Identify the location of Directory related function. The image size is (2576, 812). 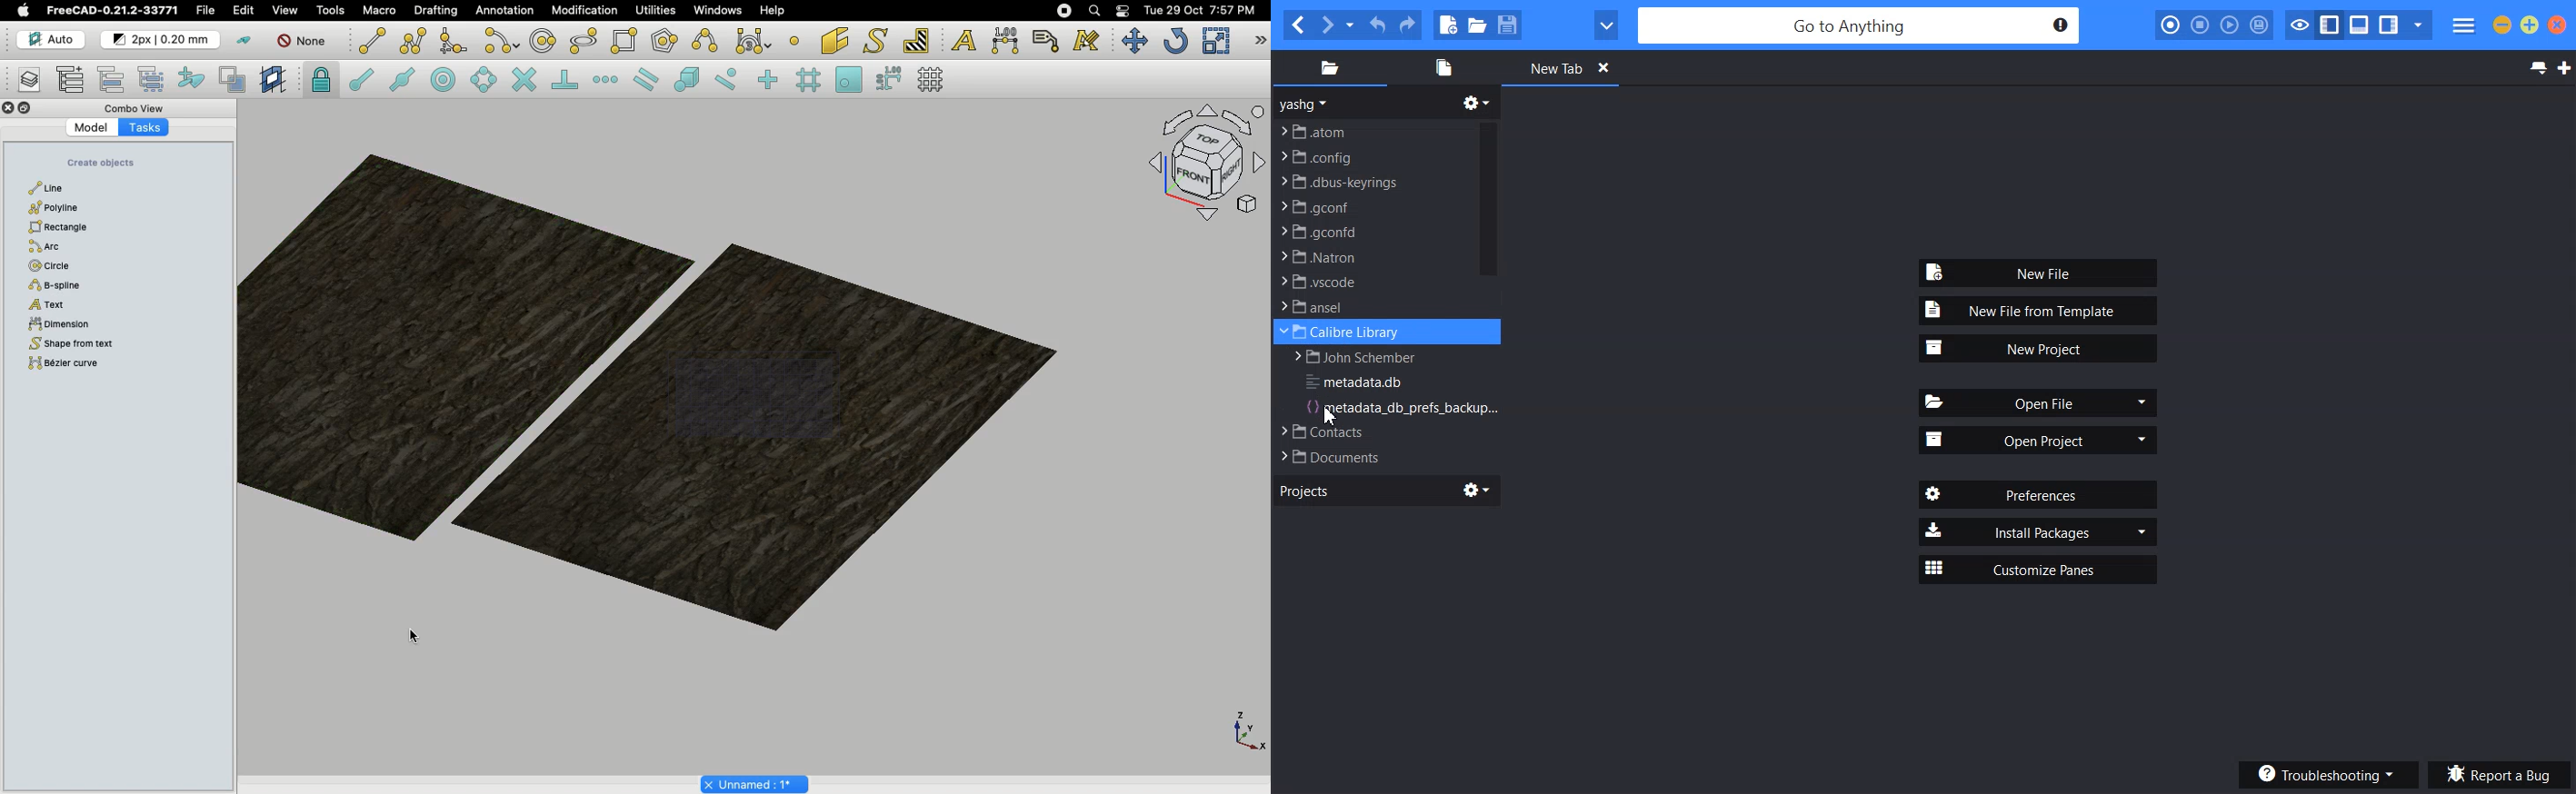
(1476, 103).